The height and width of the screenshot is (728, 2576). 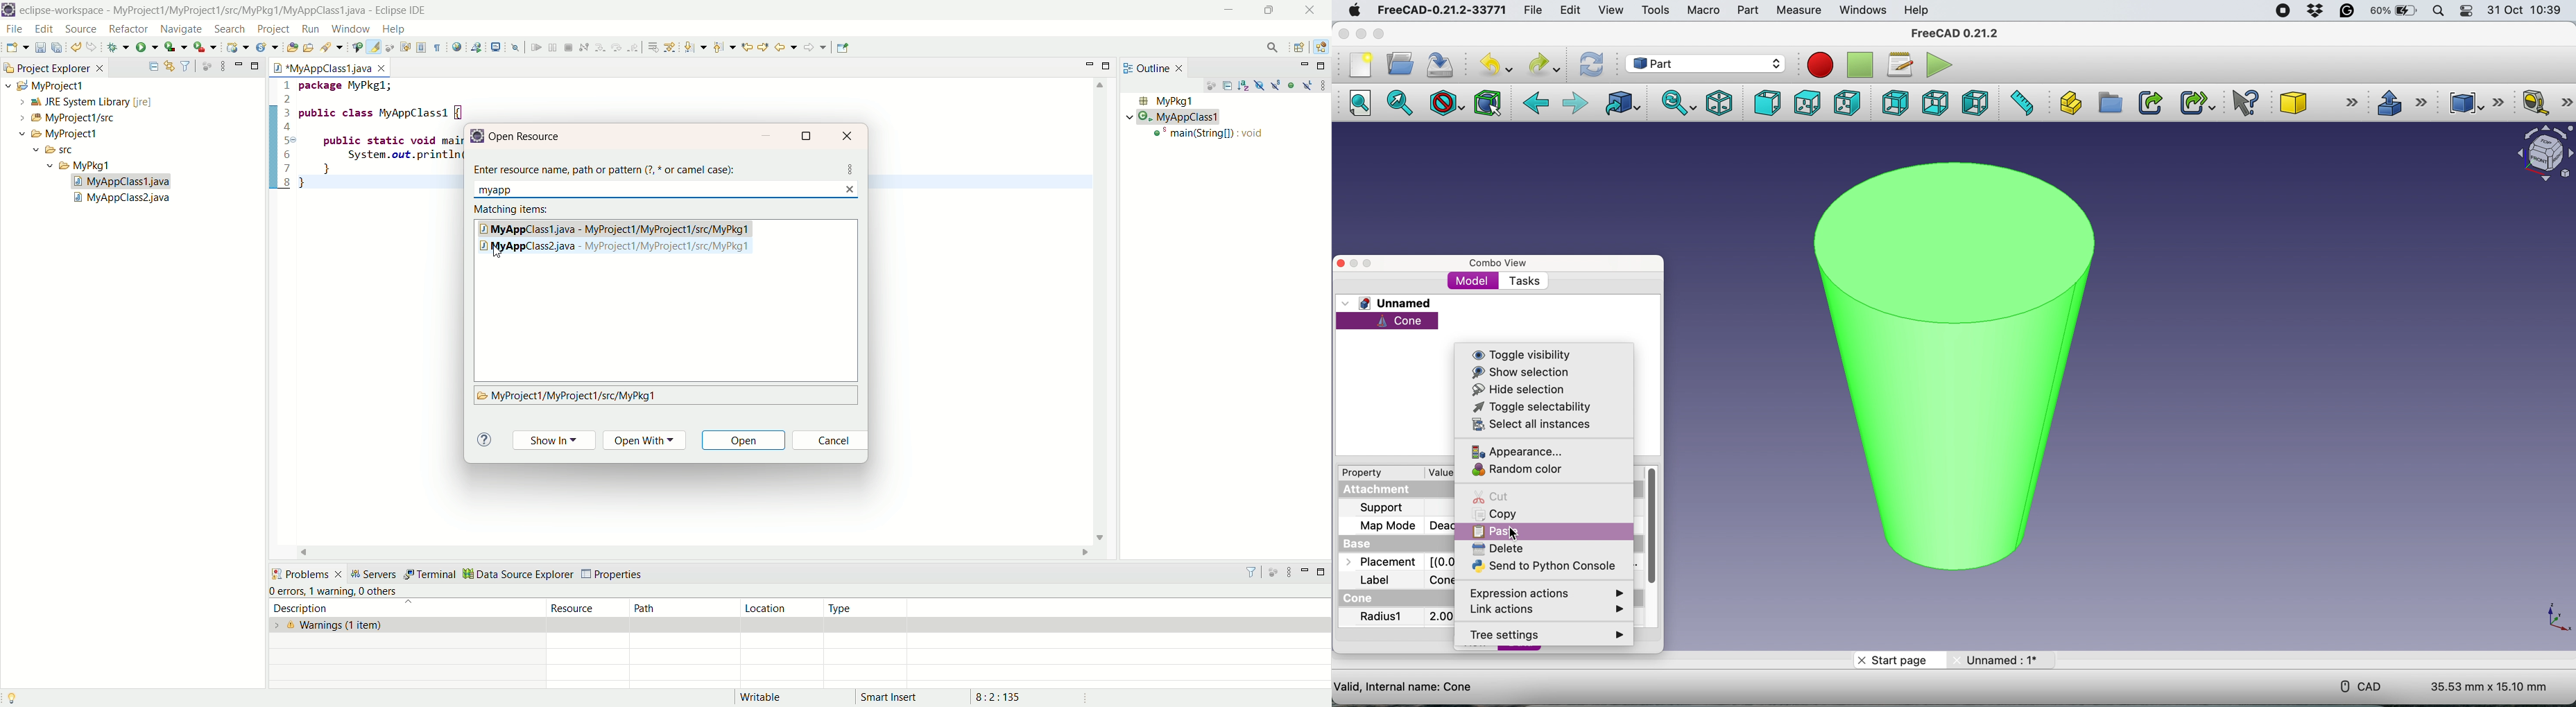 I want to click on fit selection, so click(x=1403, y=104).